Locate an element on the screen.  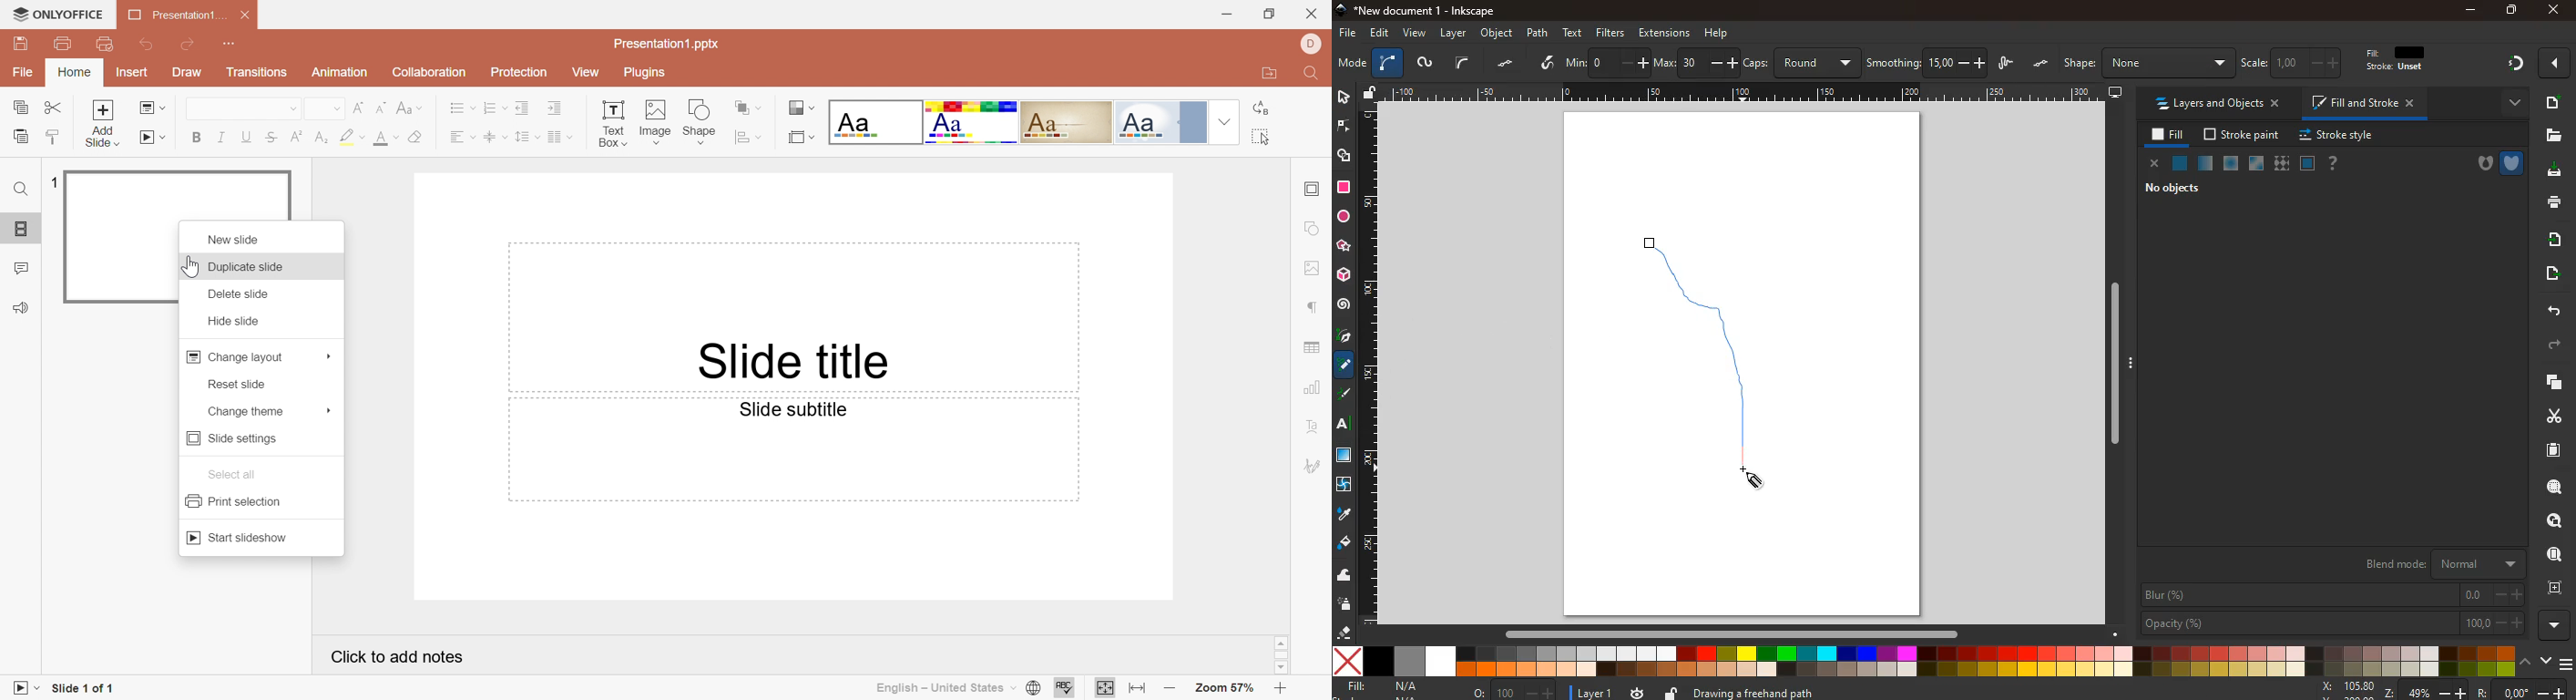
zoom is located at coordinates (1515, 689).